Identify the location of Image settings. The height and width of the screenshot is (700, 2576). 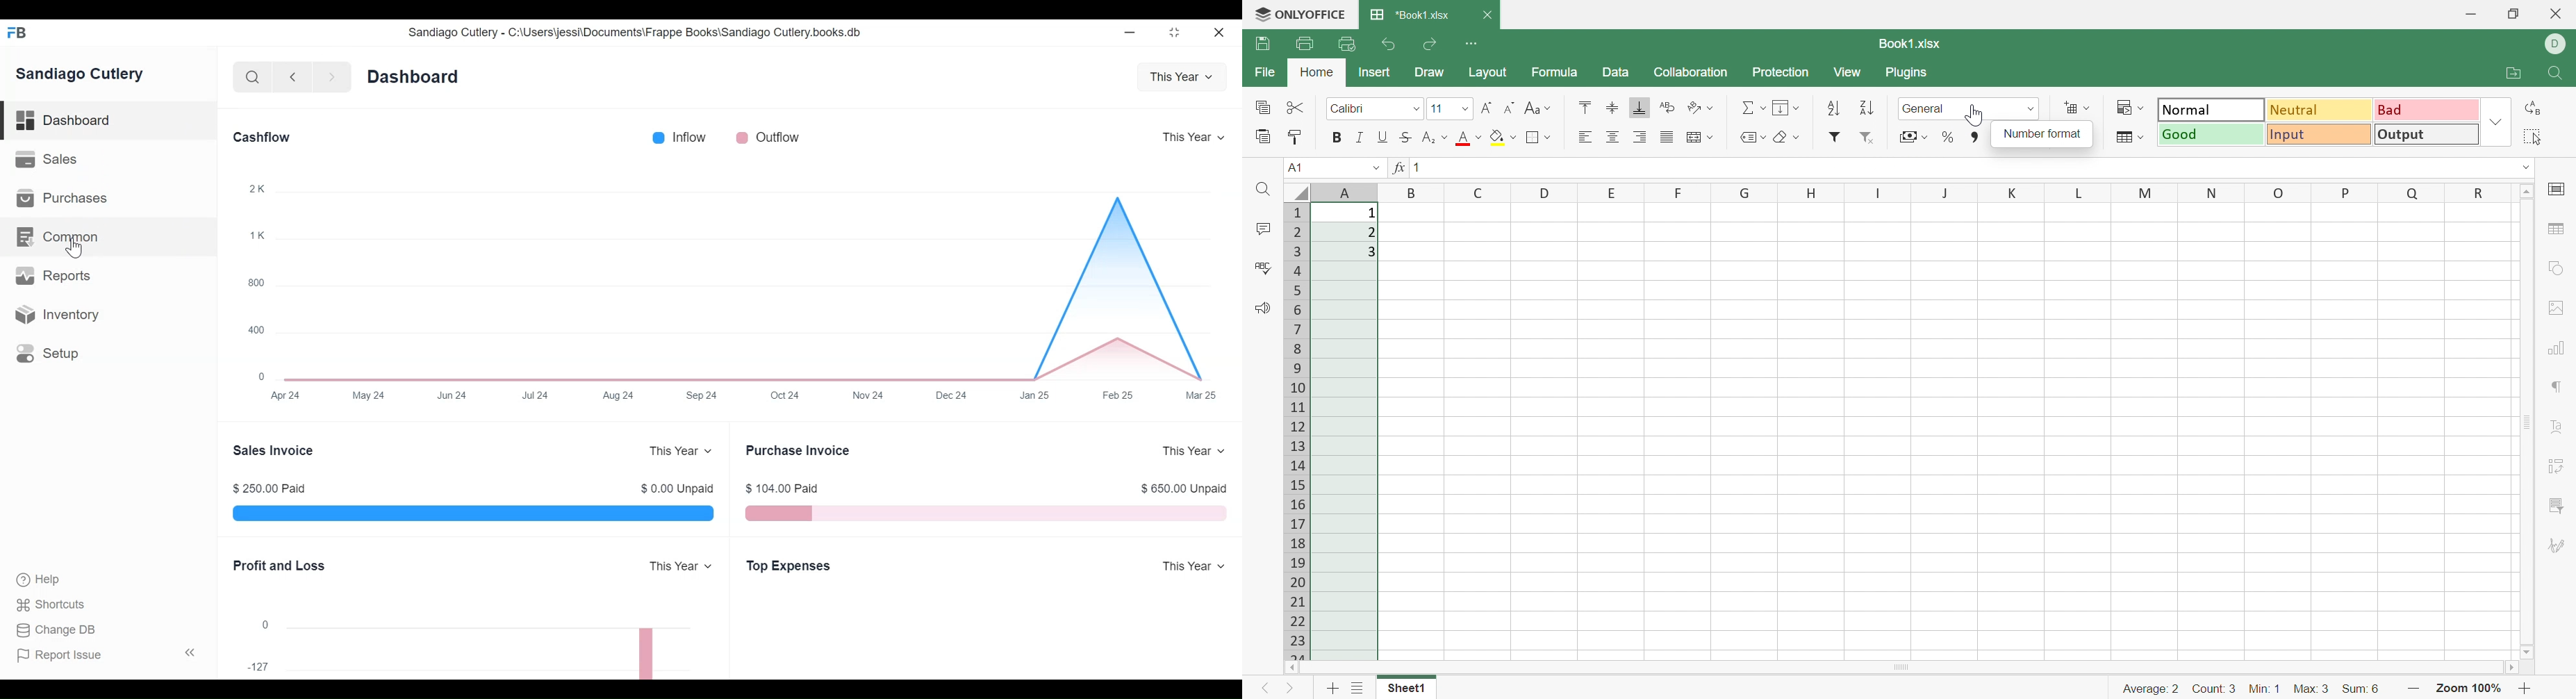
(2556, 308).